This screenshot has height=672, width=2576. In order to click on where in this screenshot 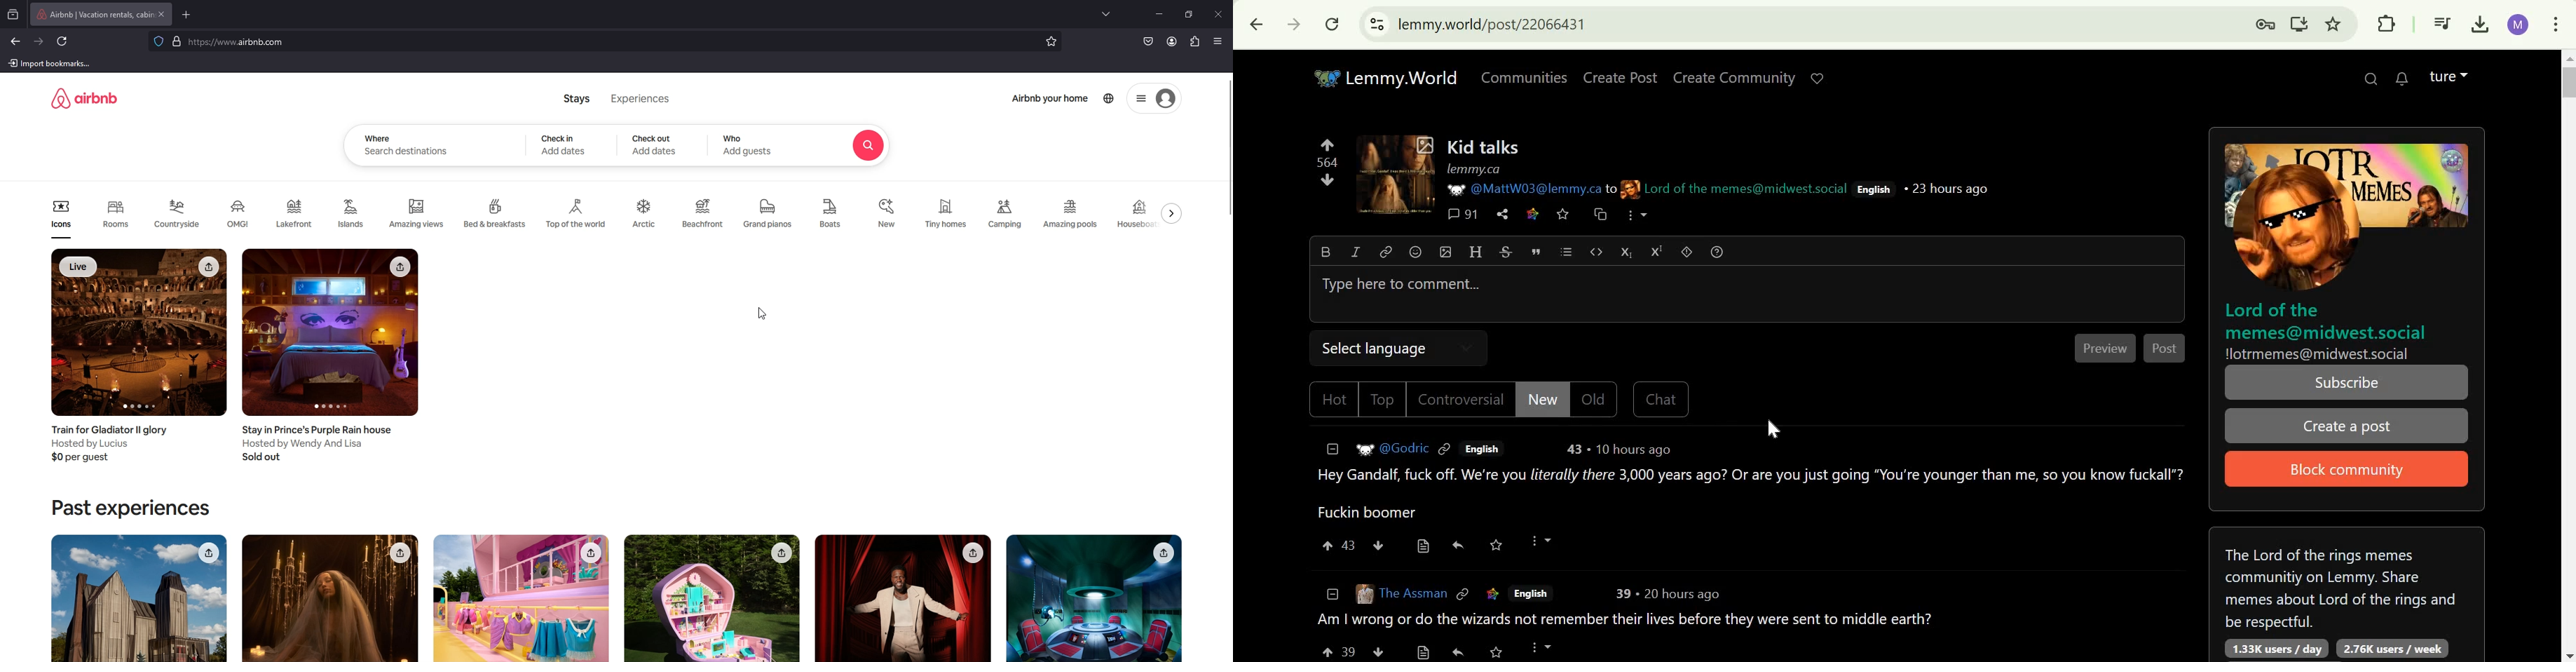, I will do `click(378, 138)`.